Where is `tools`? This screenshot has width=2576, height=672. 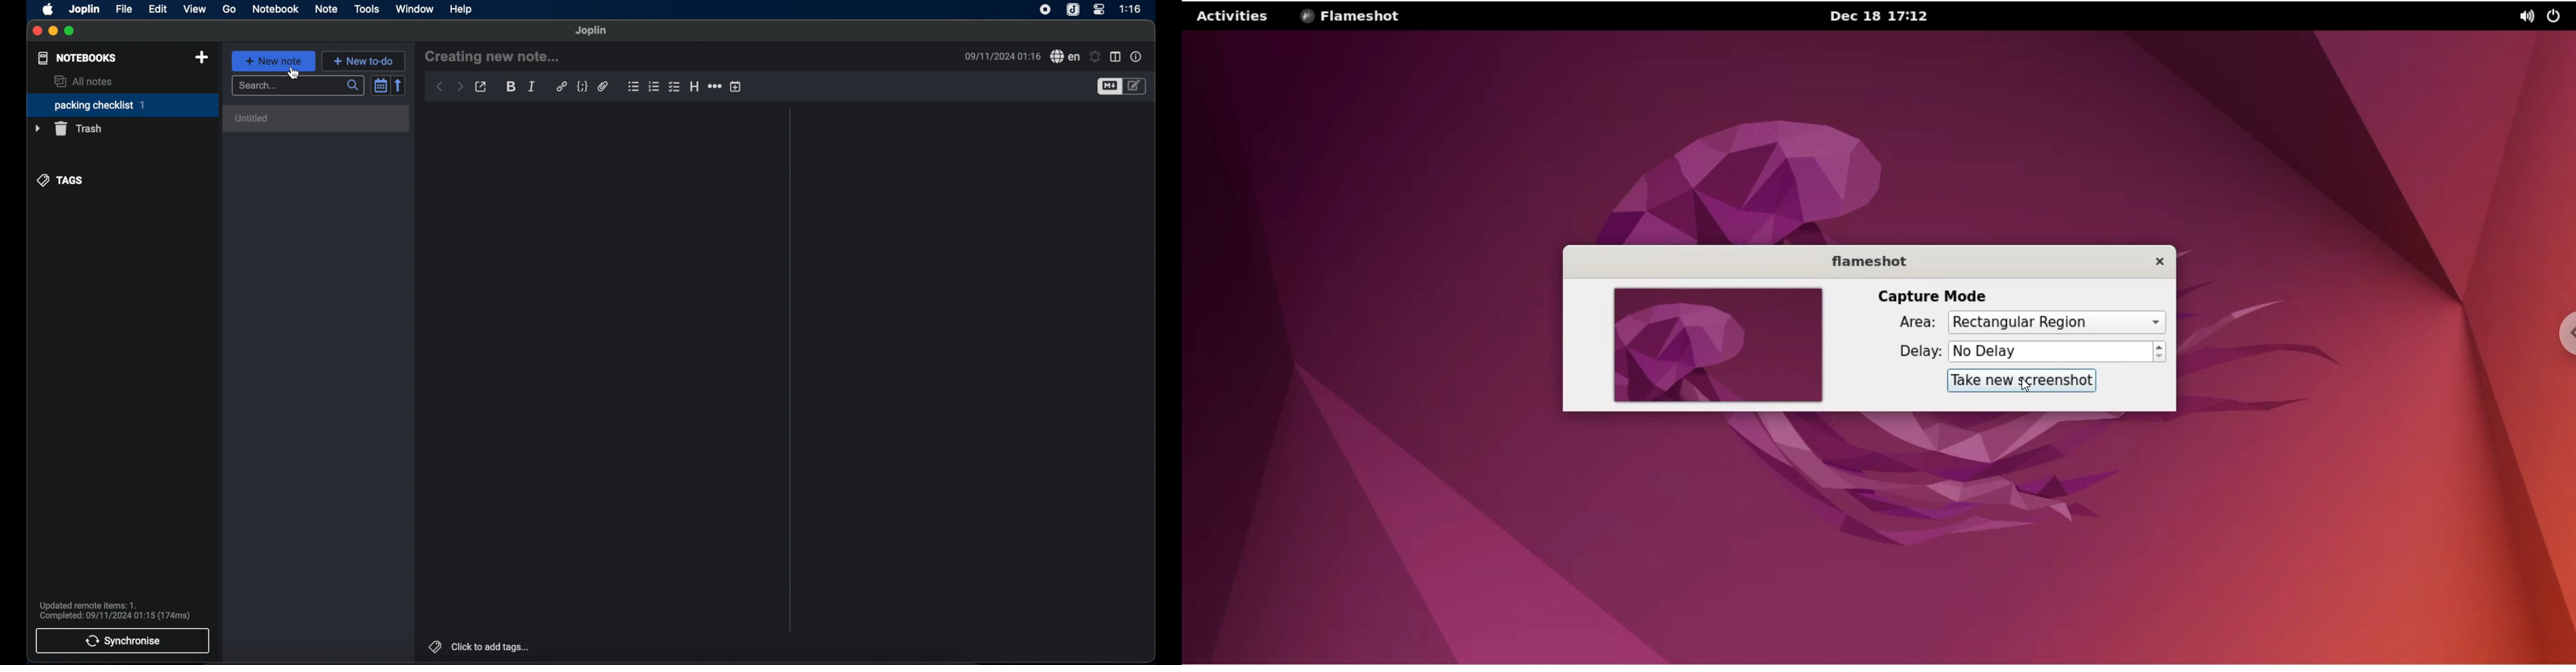
tools is located at coordinates (368, 9).